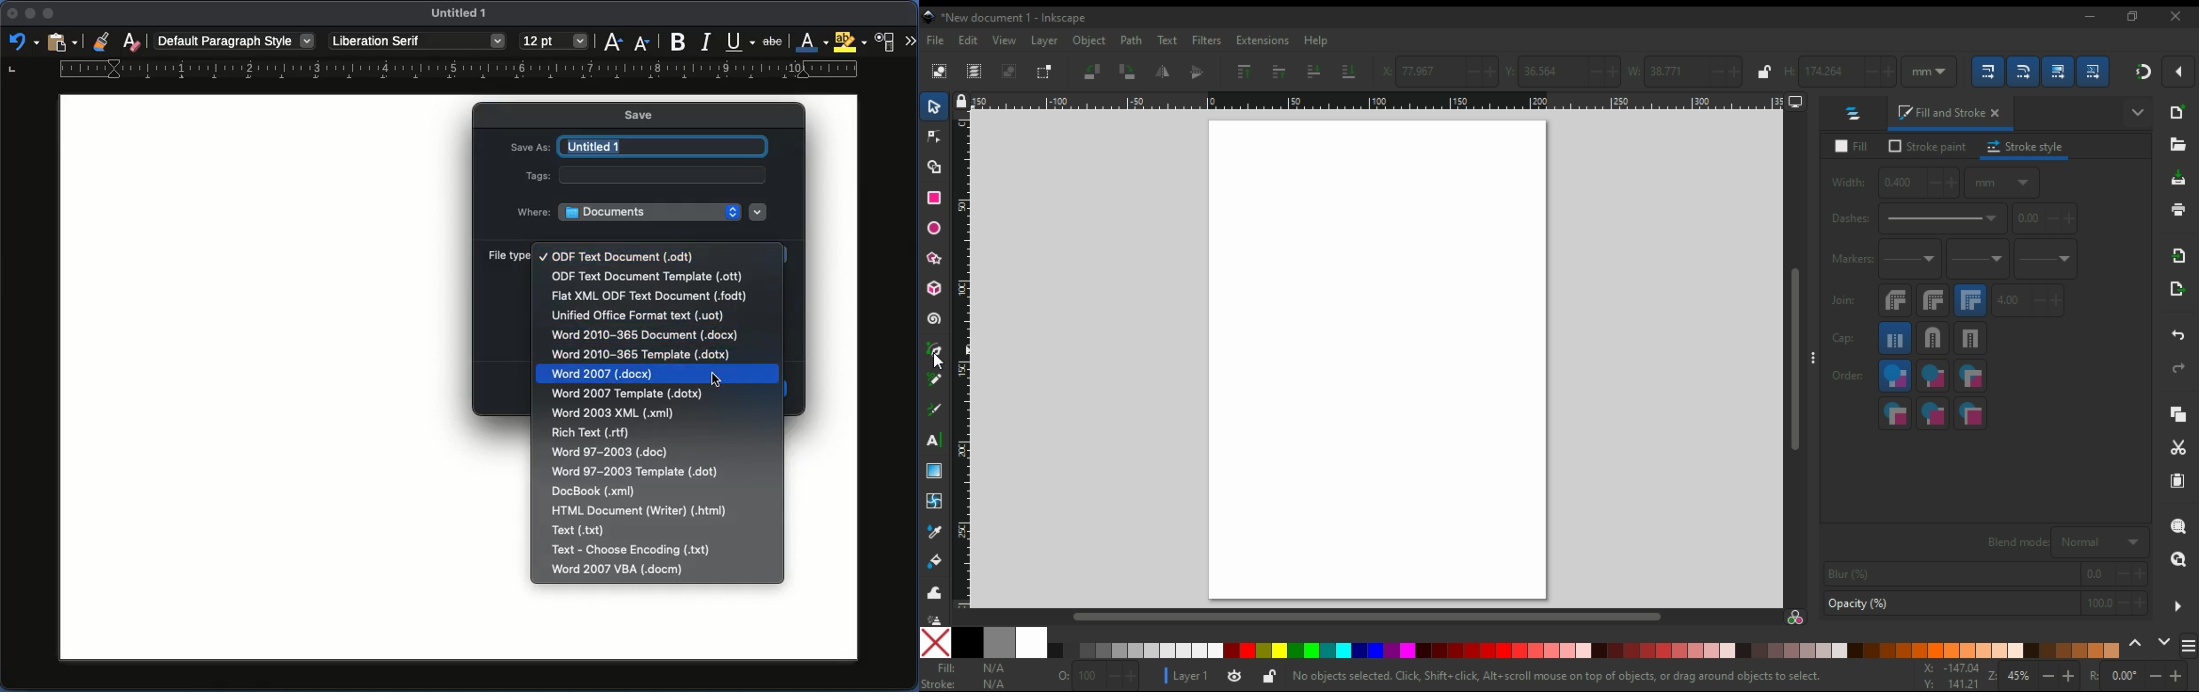 This screenshot has width=2212, height=700. Describe the element at coordinates (1895, 181) in the screenshot. I see `width` at that location.